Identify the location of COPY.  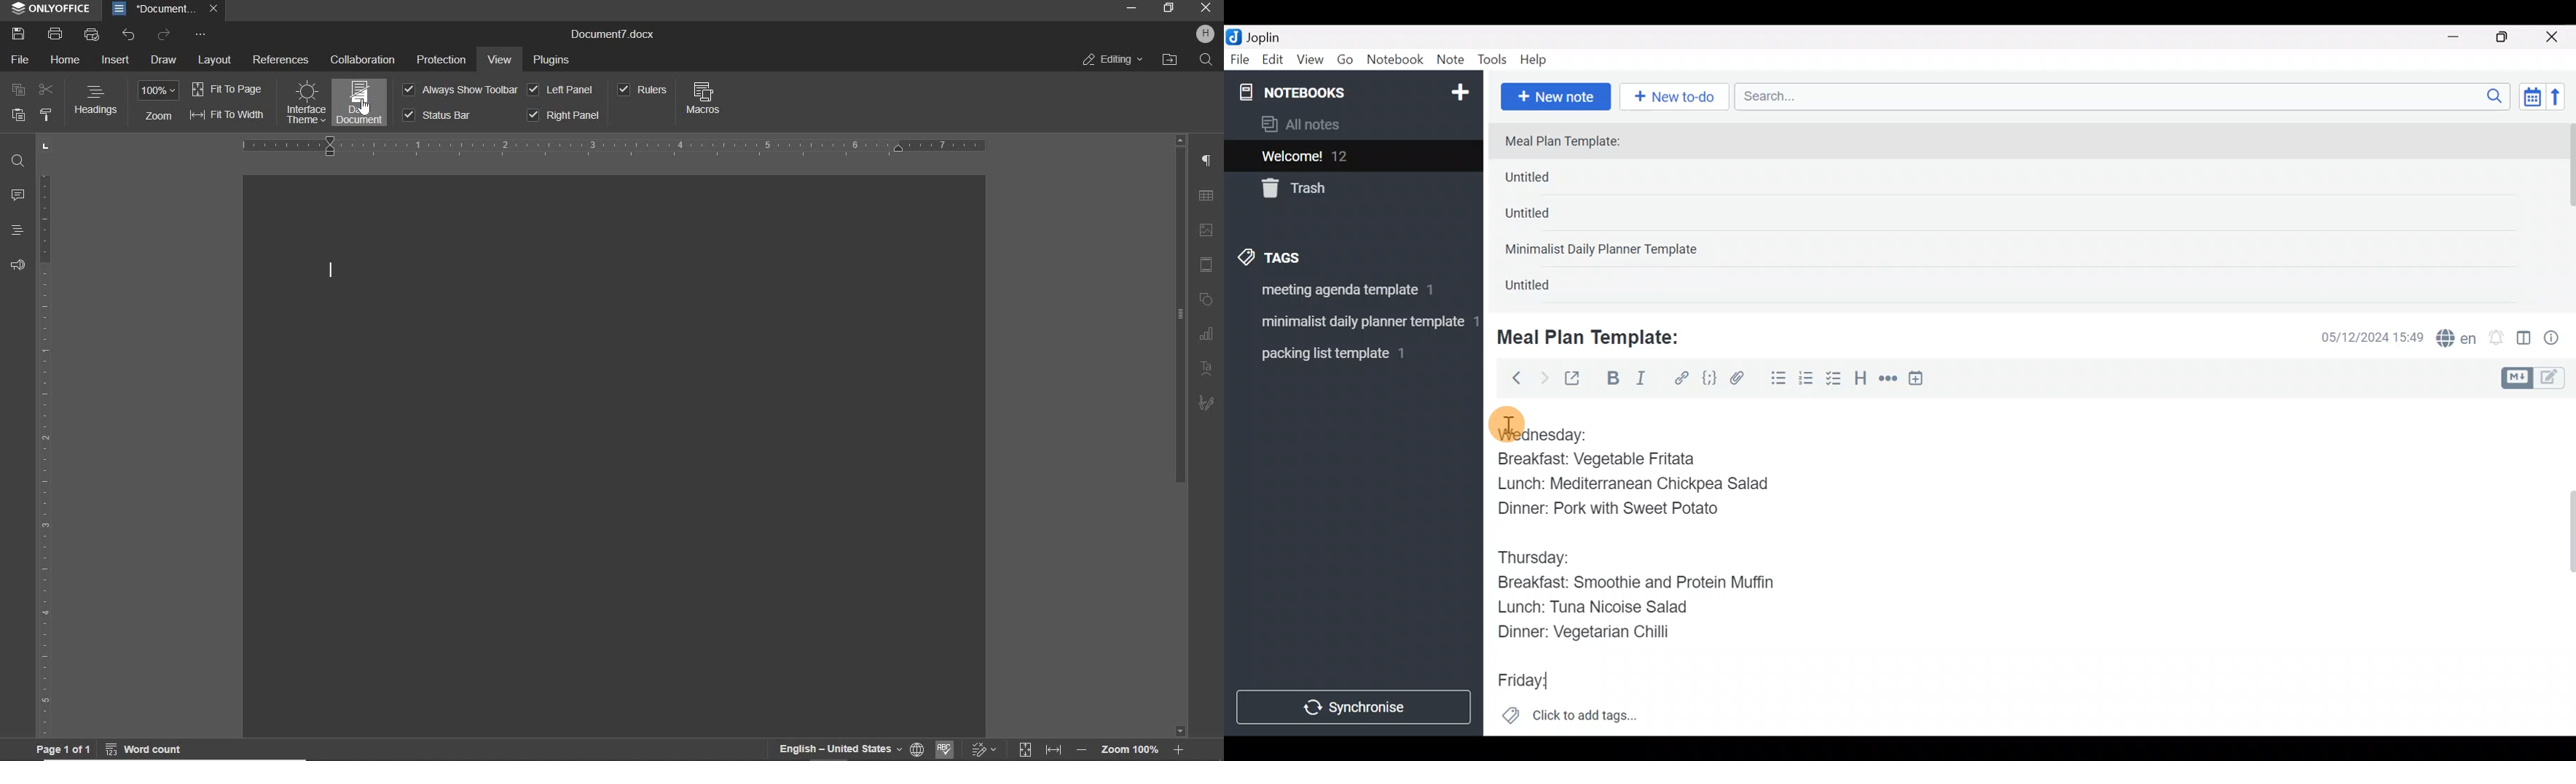
(18, 91).